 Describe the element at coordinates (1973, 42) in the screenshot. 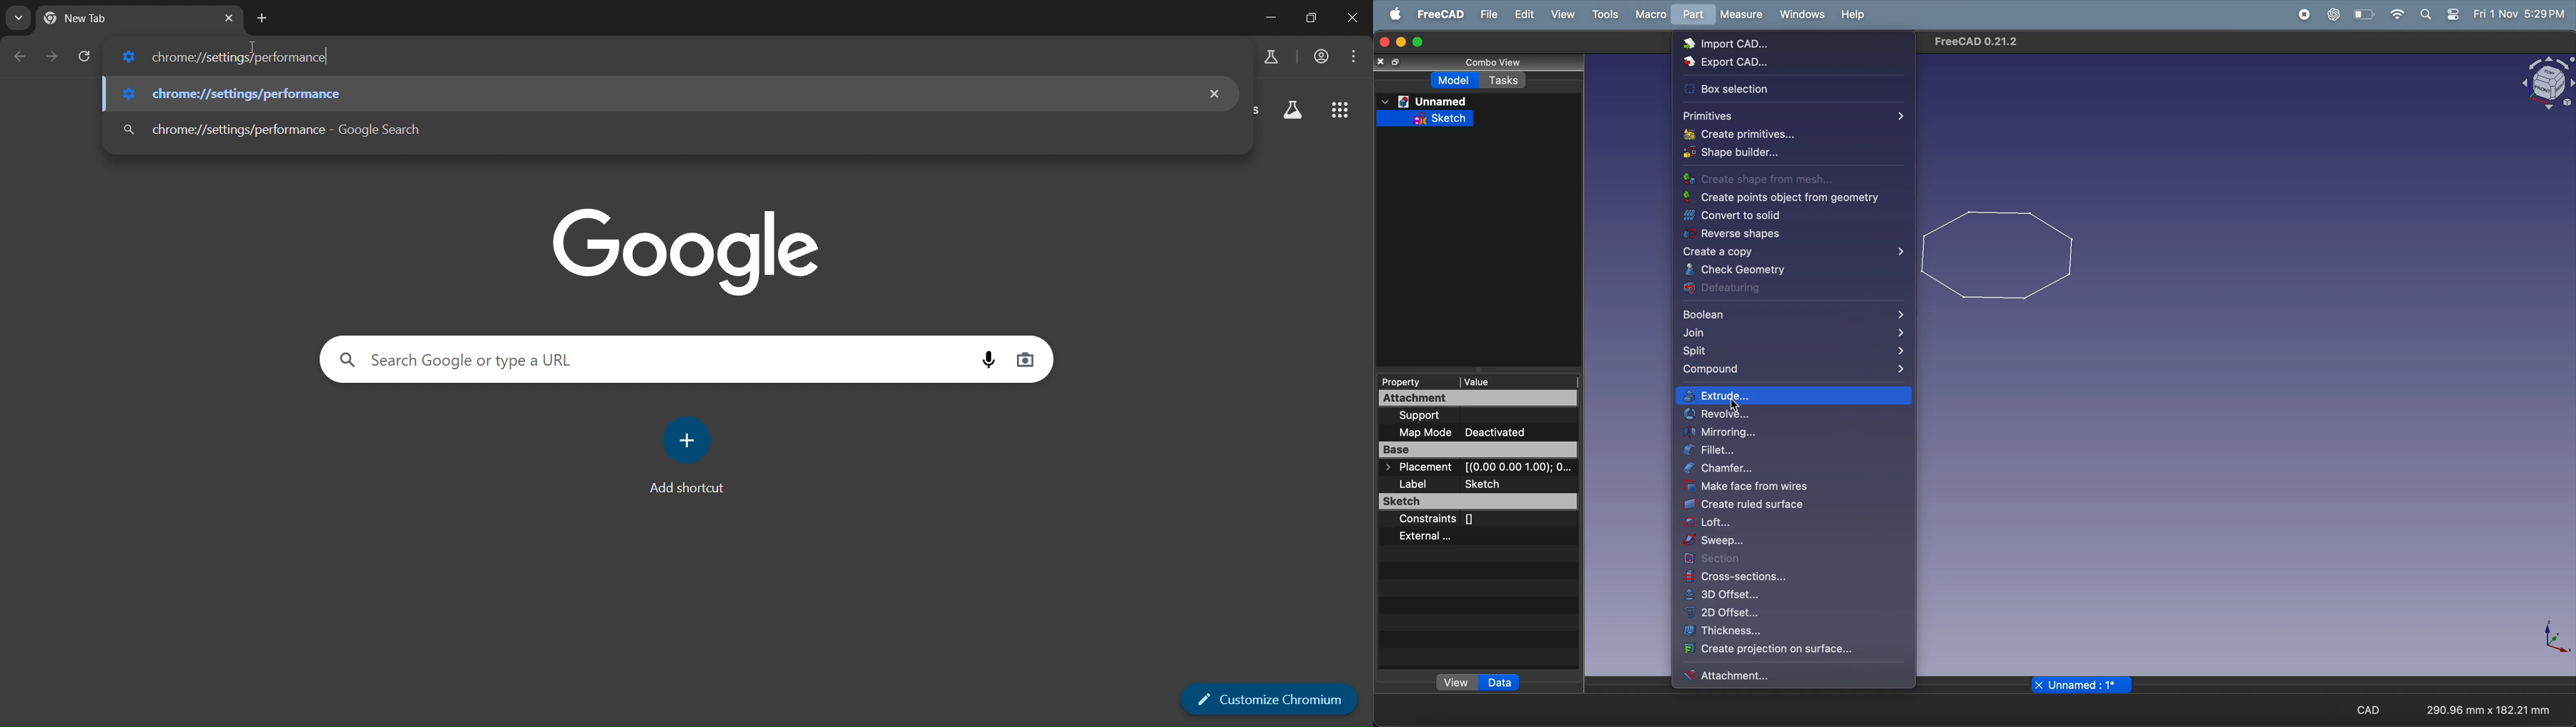

I see `freecad title` at that location.